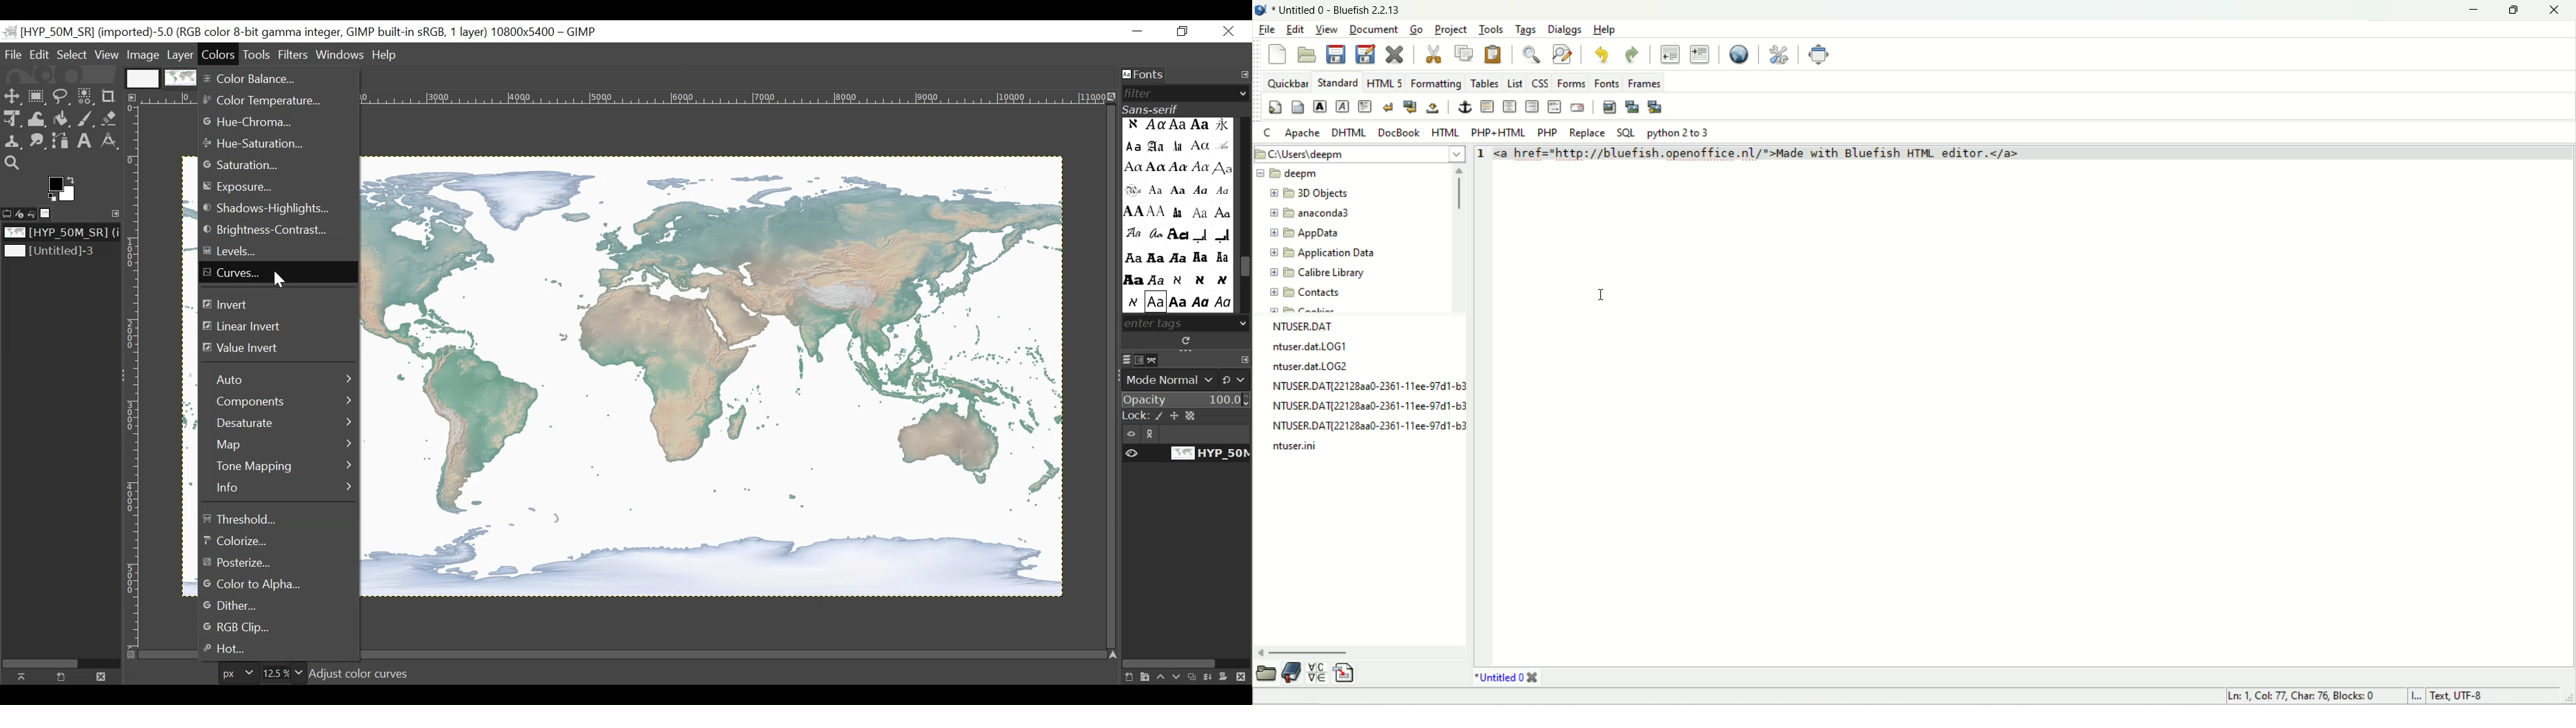  I want to click on Image, so click(59, 233).